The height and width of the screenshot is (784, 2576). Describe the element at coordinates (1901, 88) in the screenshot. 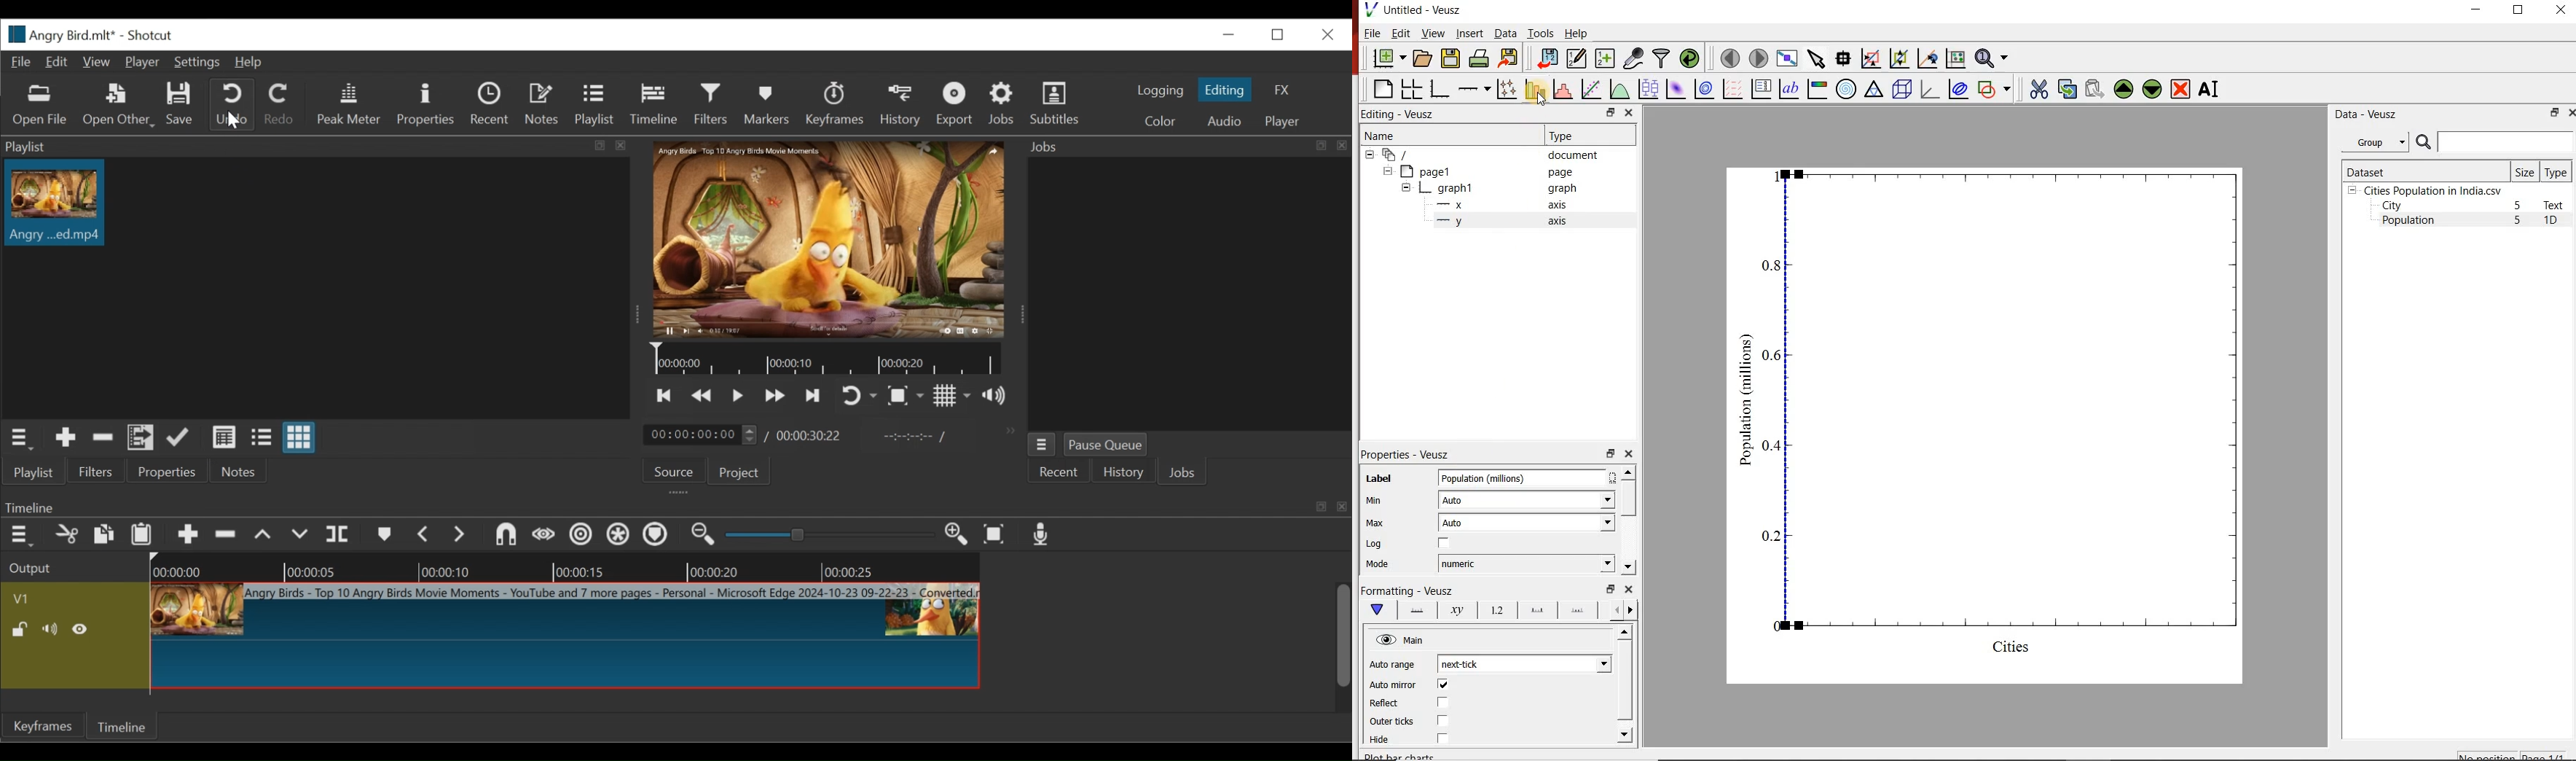

I see `3d scene` at that location.